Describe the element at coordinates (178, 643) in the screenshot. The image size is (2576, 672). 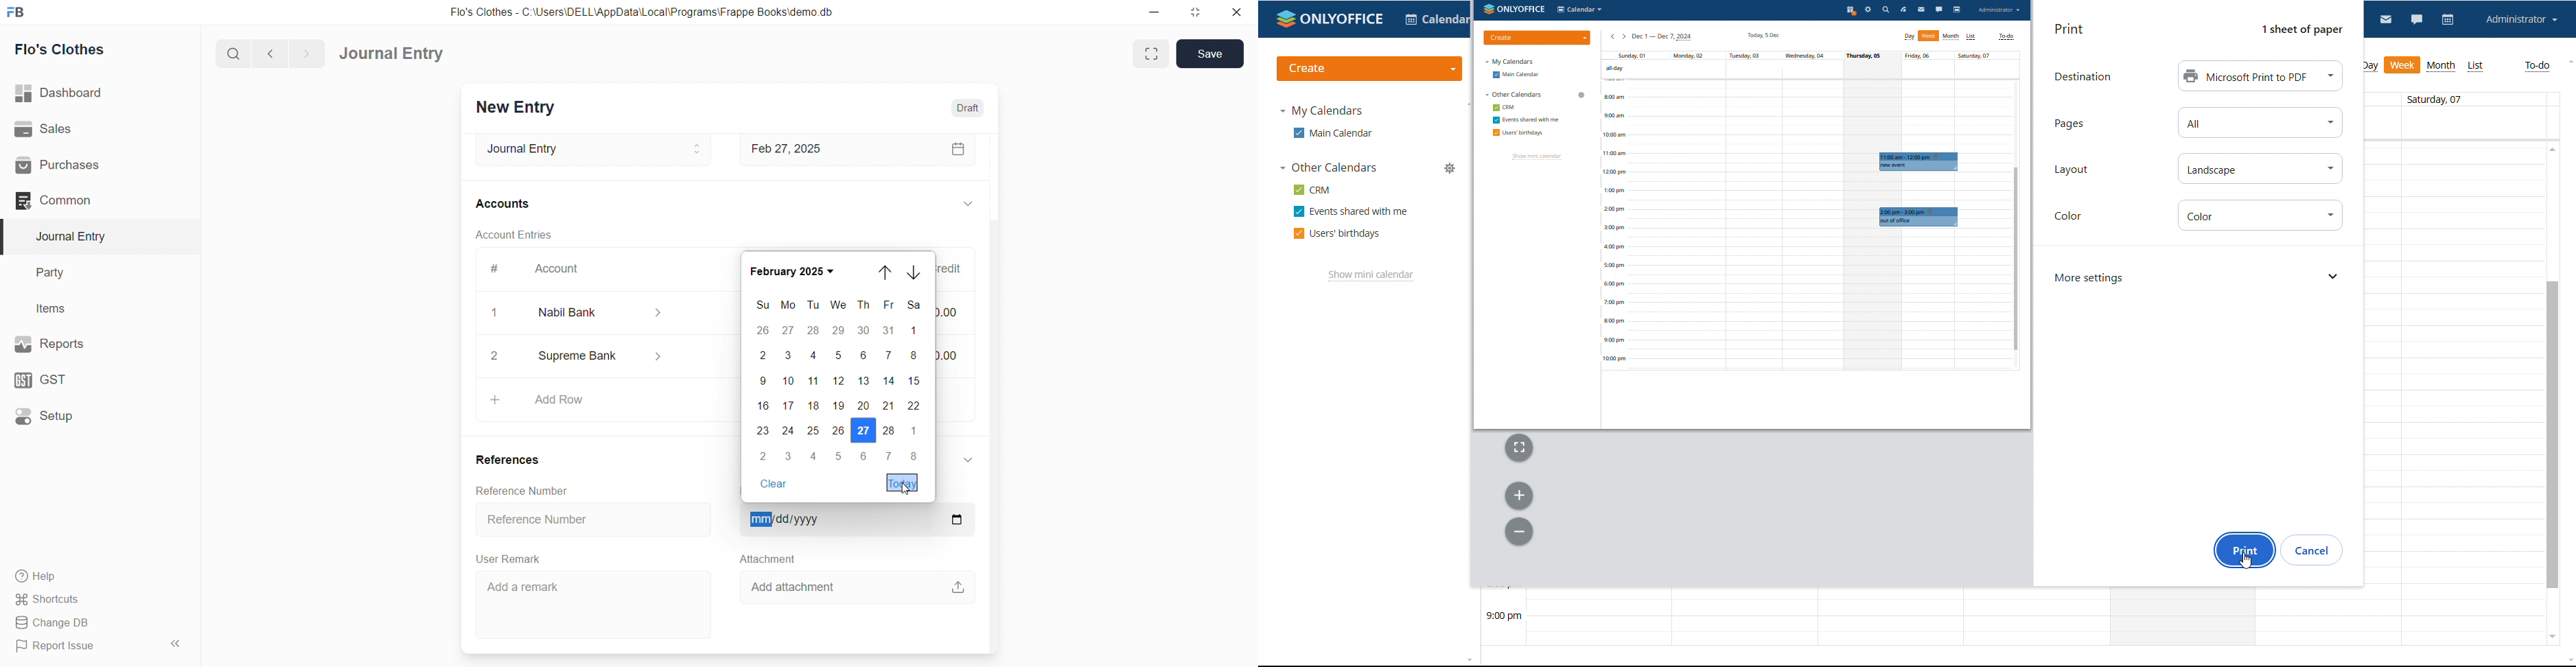
I see `collapse sidebar` at that location.